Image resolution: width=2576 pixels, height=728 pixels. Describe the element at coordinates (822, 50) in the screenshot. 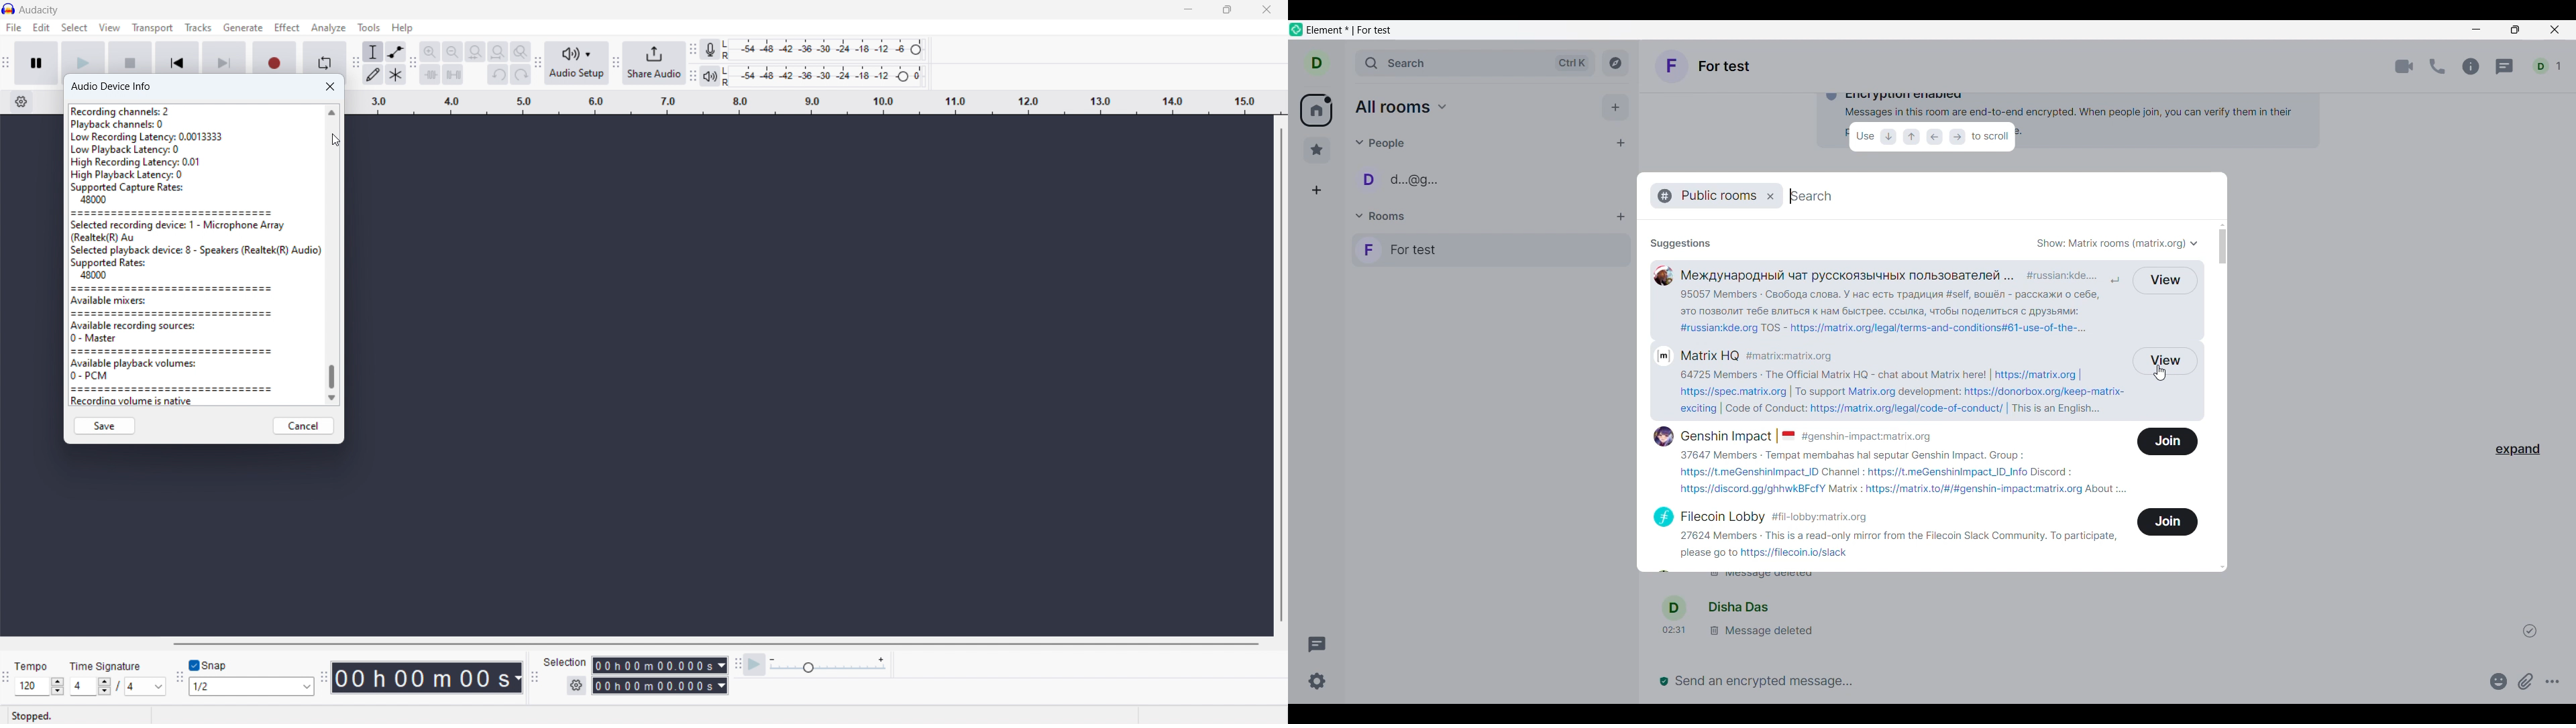

I see `recording level` at that location.